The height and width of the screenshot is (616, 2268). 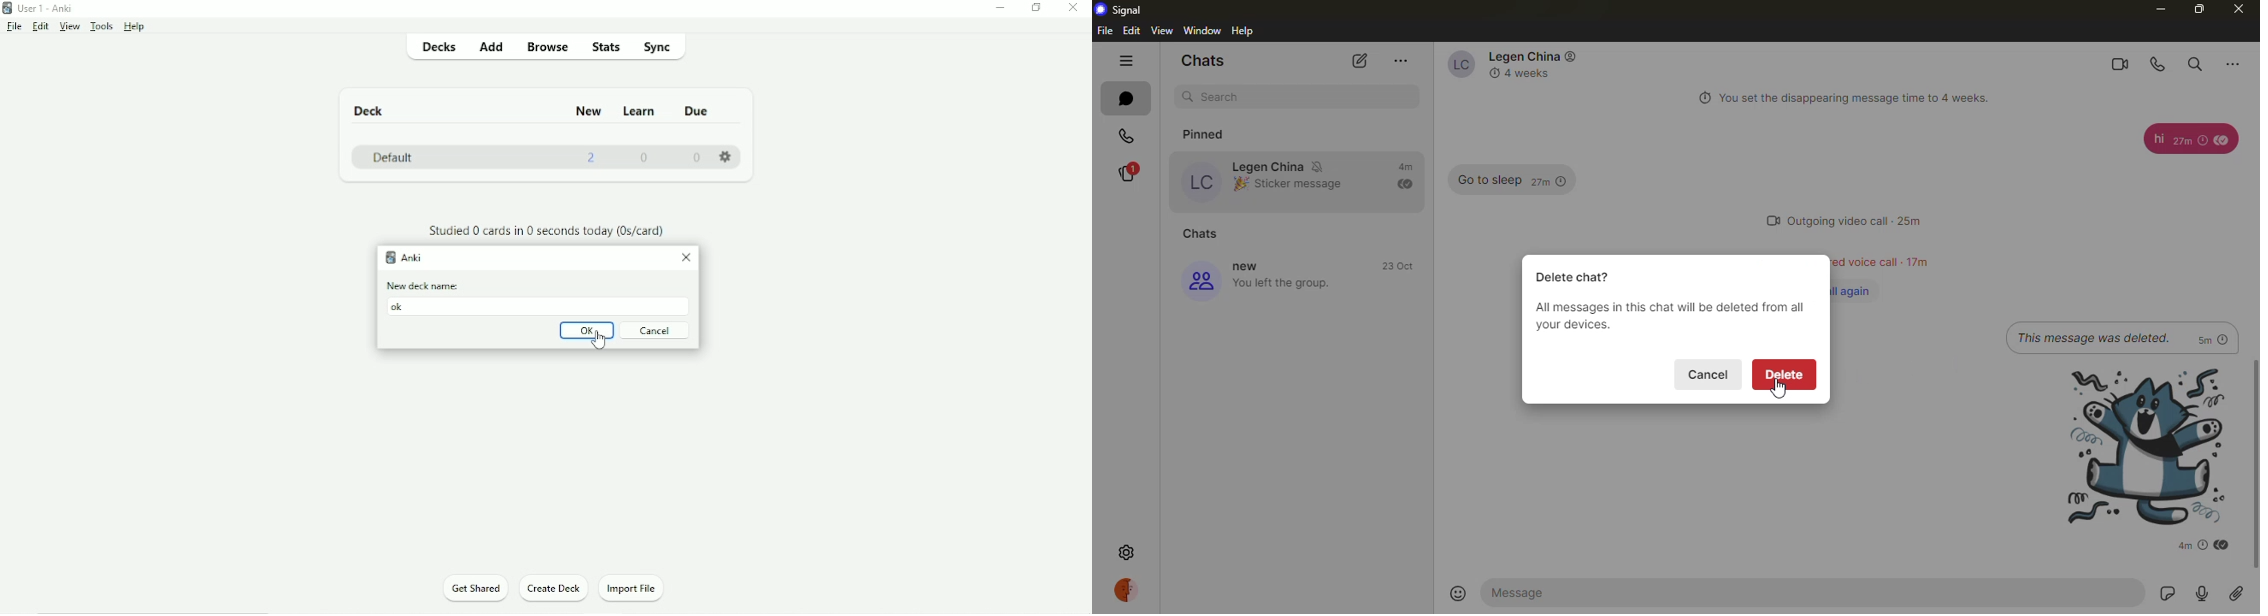 What do you see at coordinates (641, 111) in the screenshot?
I see `Learn` at bounding box center [641, 111].